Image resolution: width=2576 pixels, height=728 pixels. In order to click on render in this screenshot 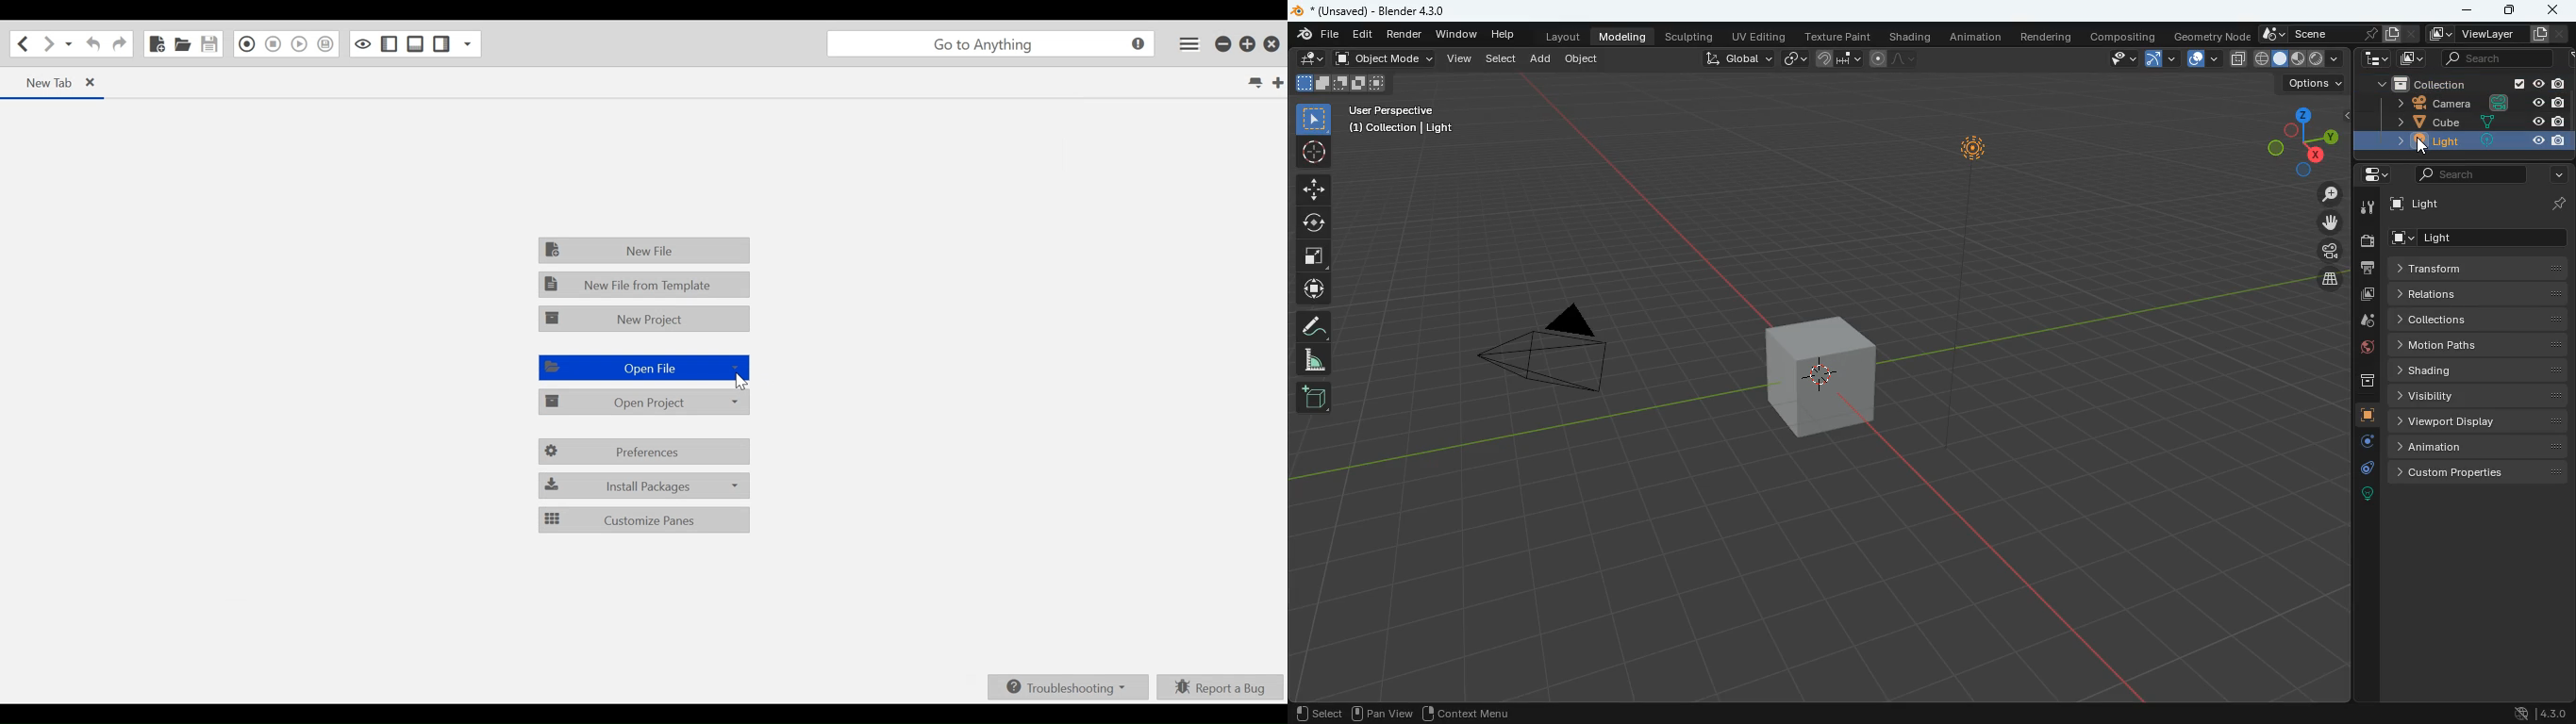, I will do `click(1404, 35)`.